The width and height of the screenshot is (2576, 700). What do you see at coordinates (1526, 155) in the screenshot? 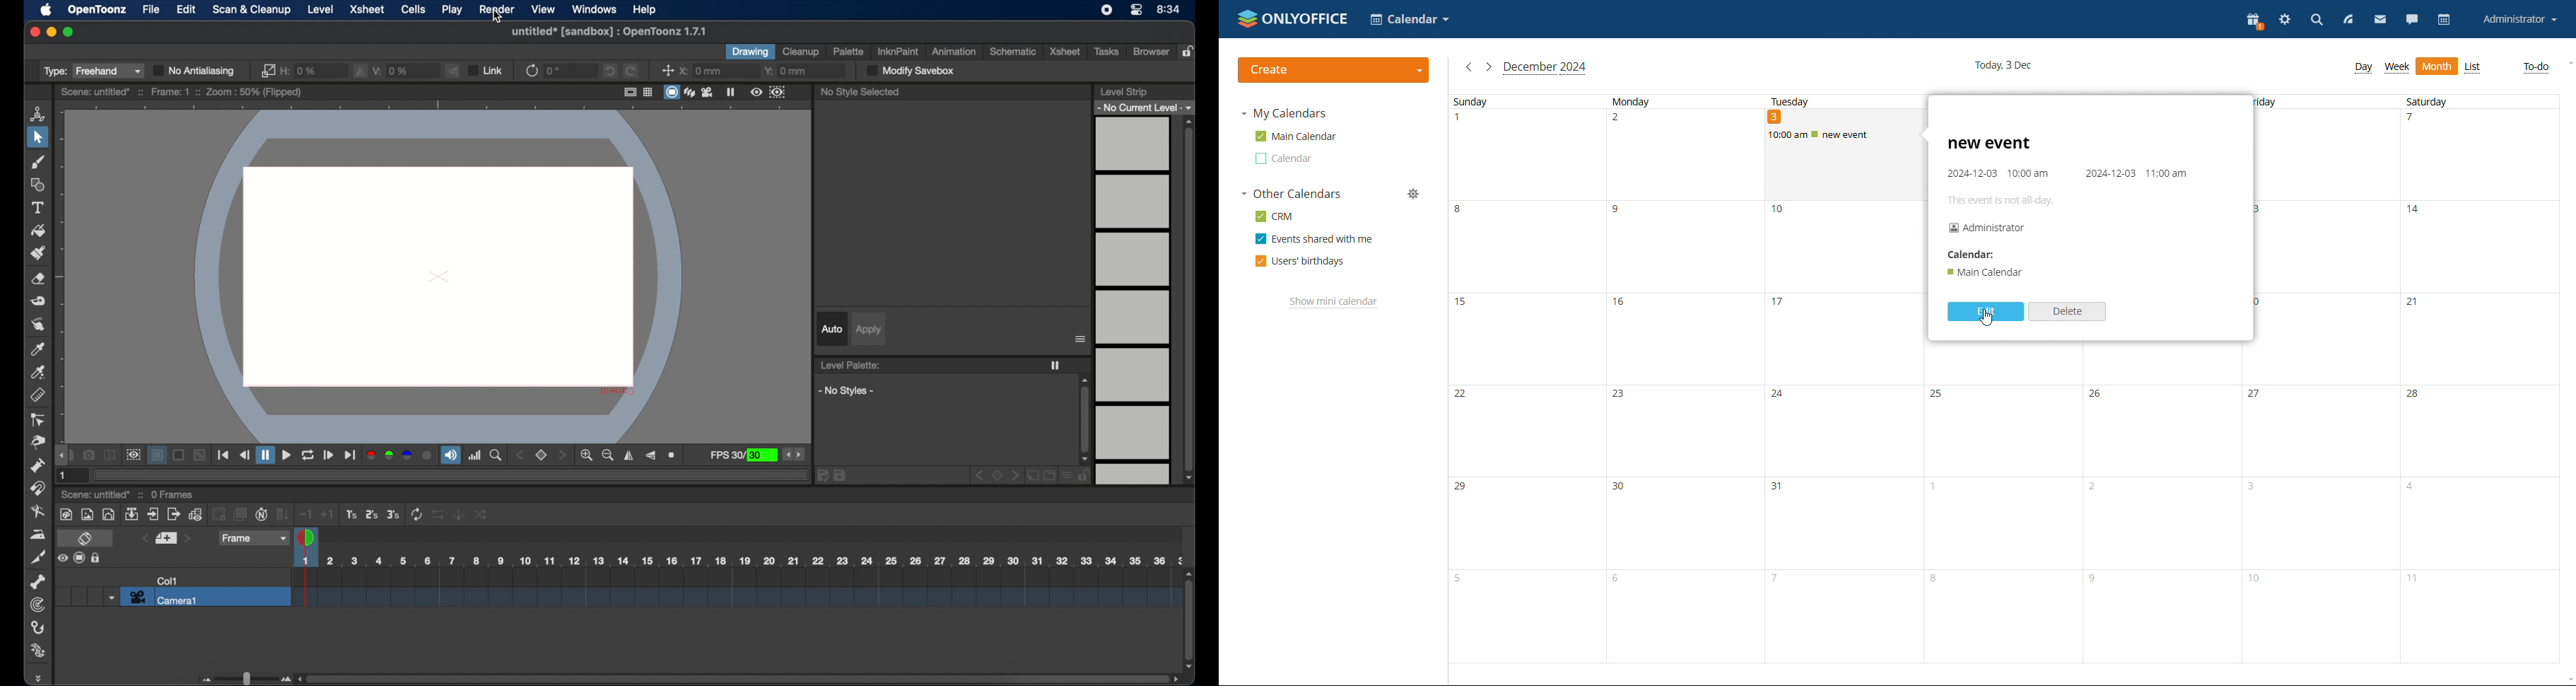
I see `1` at bounding box center [1526, 155].